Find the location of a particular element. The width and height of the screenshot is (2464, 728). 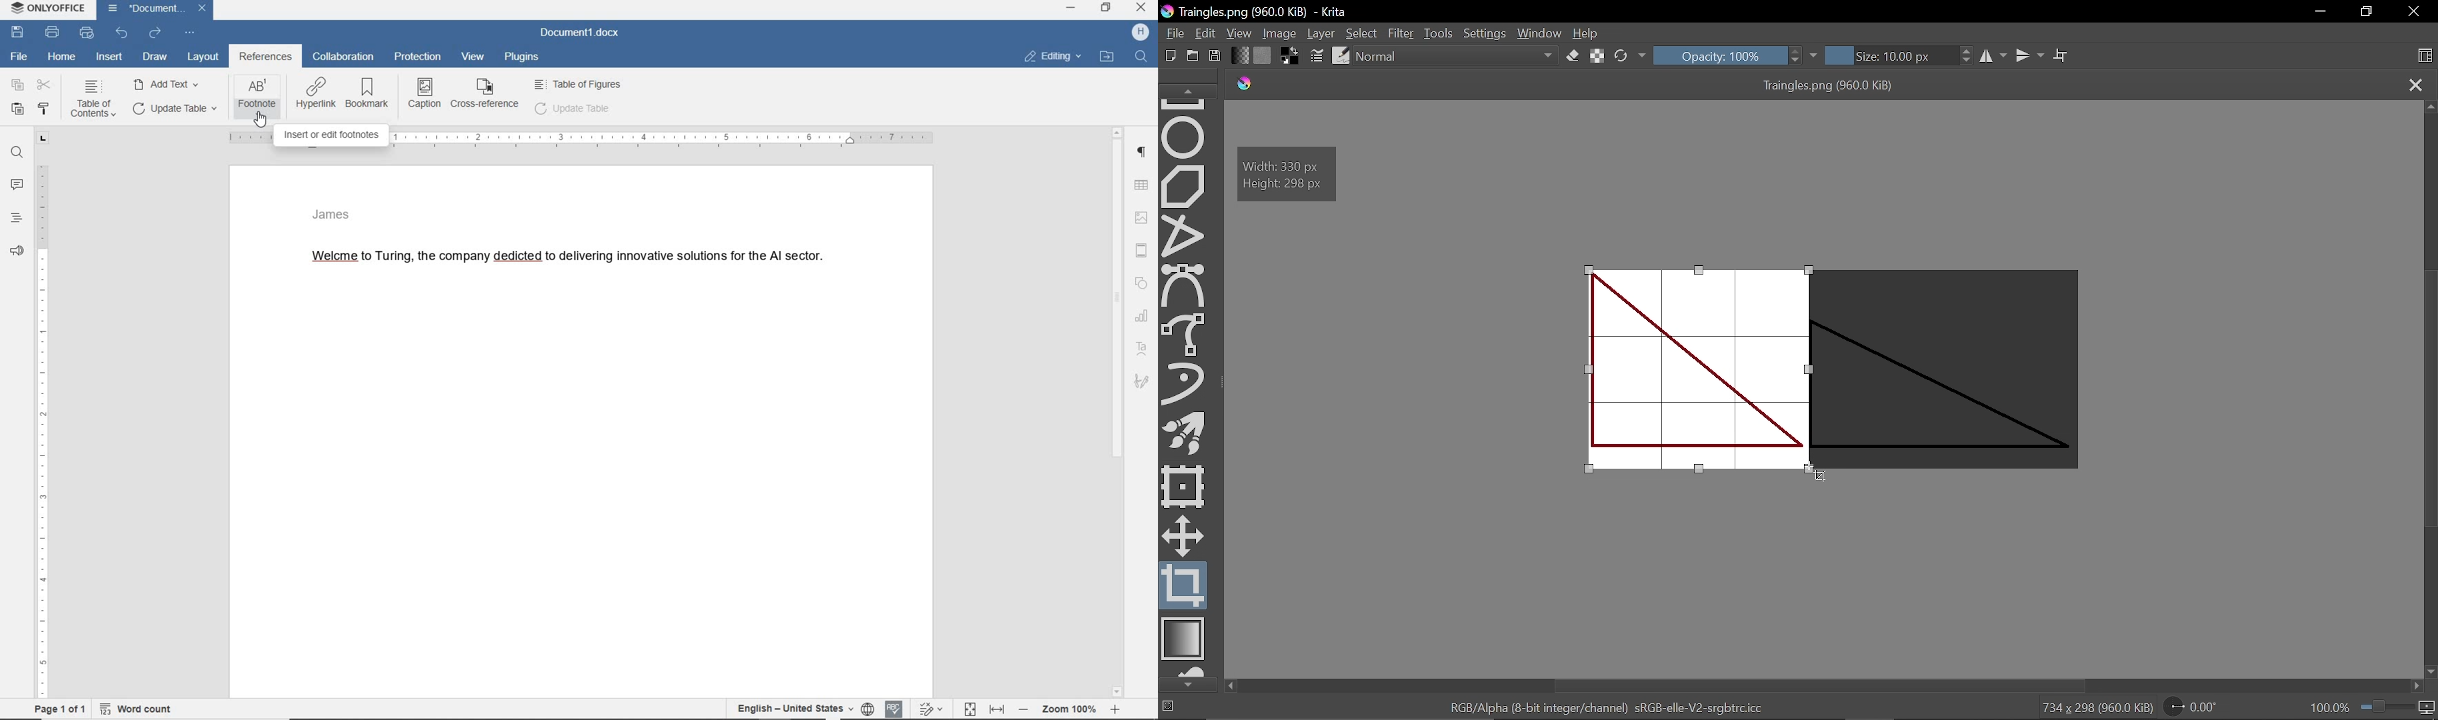

undo is located at coordinates (121, 33).